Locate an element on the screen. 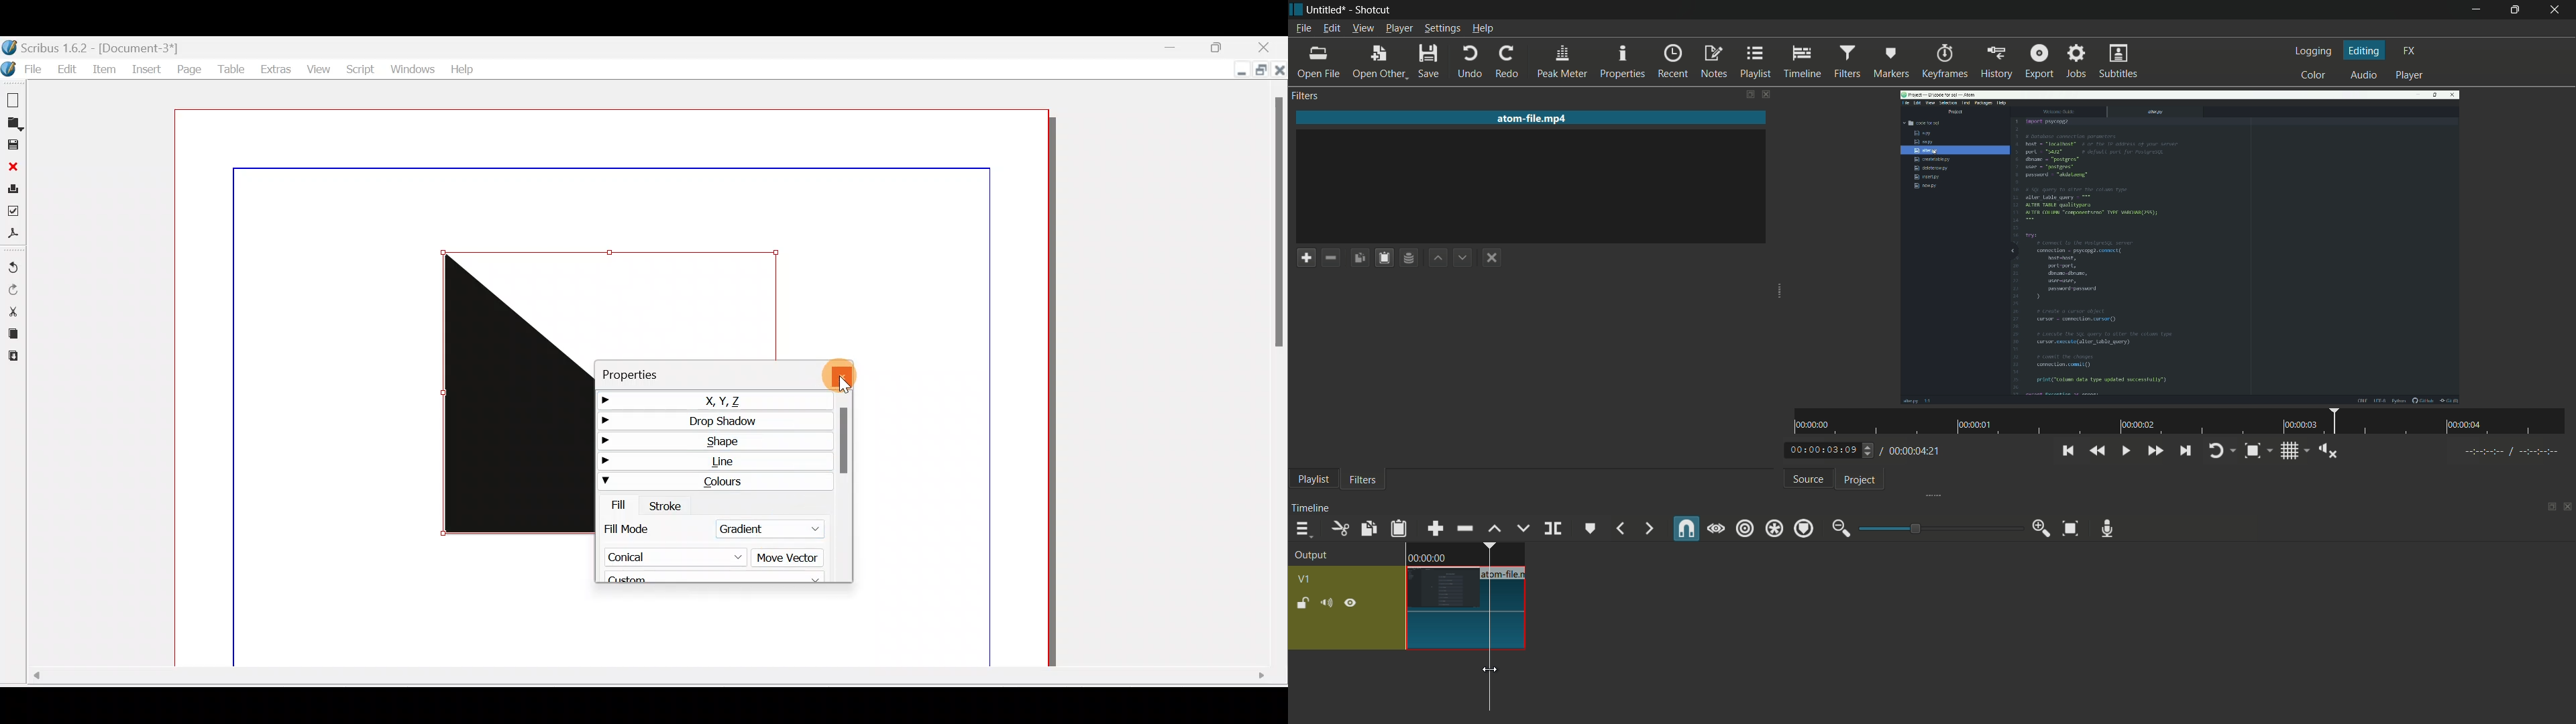 The image size is (2576, 728). ripple markers is located at coordinates (1805, 528).